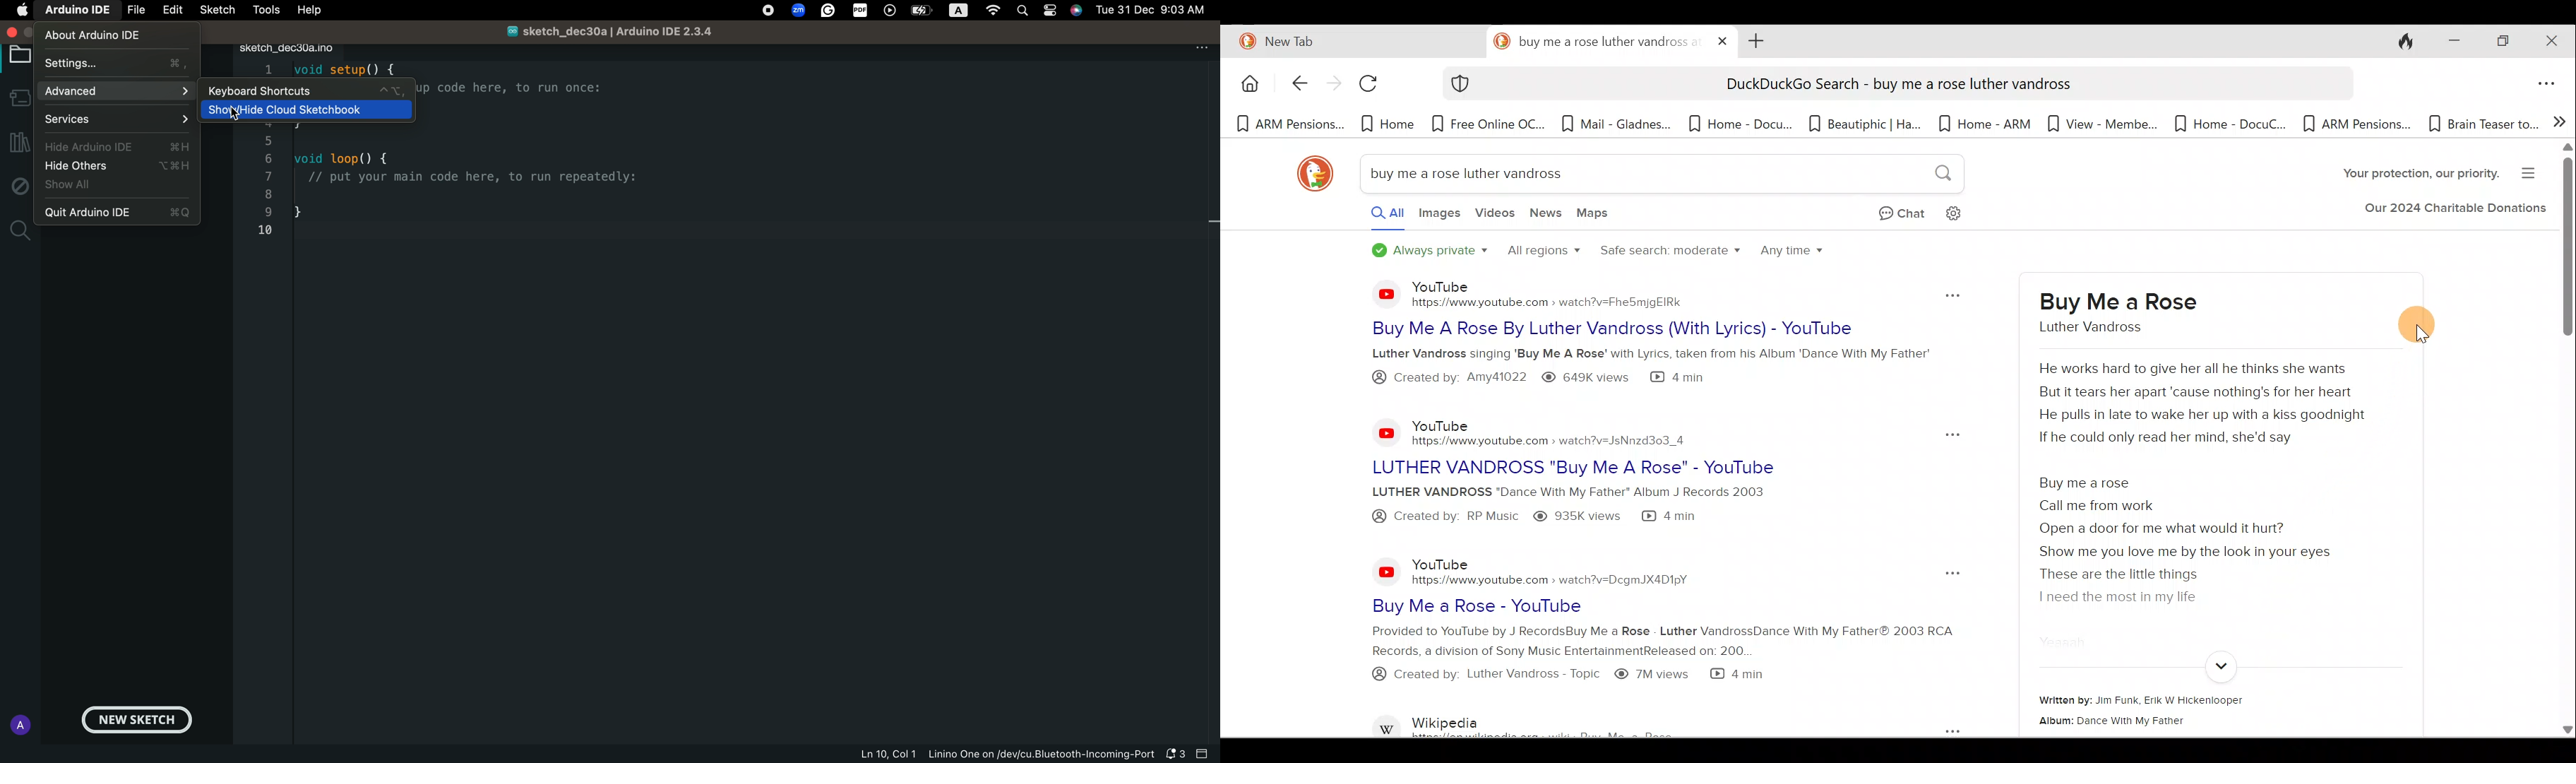 This screenshot has width=2576, height=784. What do you see at coordinates (1377, 293) in the screenshot?
I see `YouTube logo` at bounding box center [1377, 293].